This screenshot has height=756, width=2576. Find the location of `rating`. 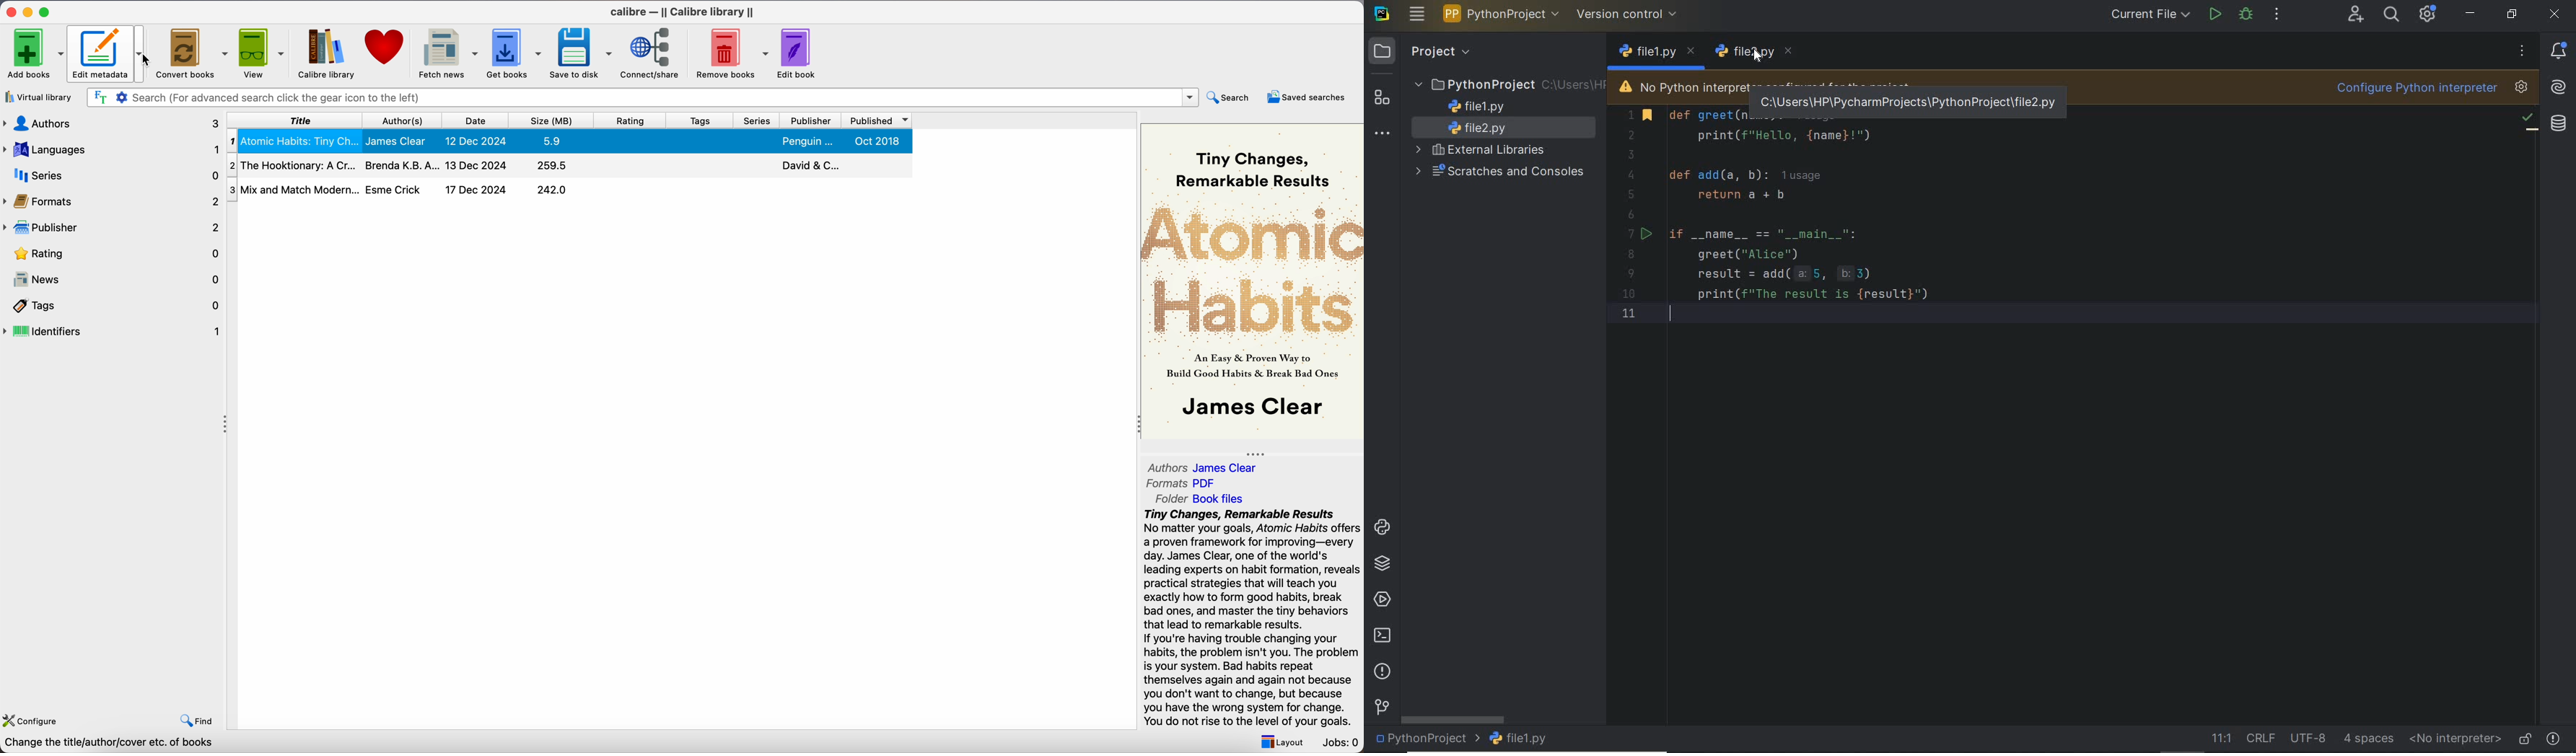

rating is located at coordinates (116, 254).